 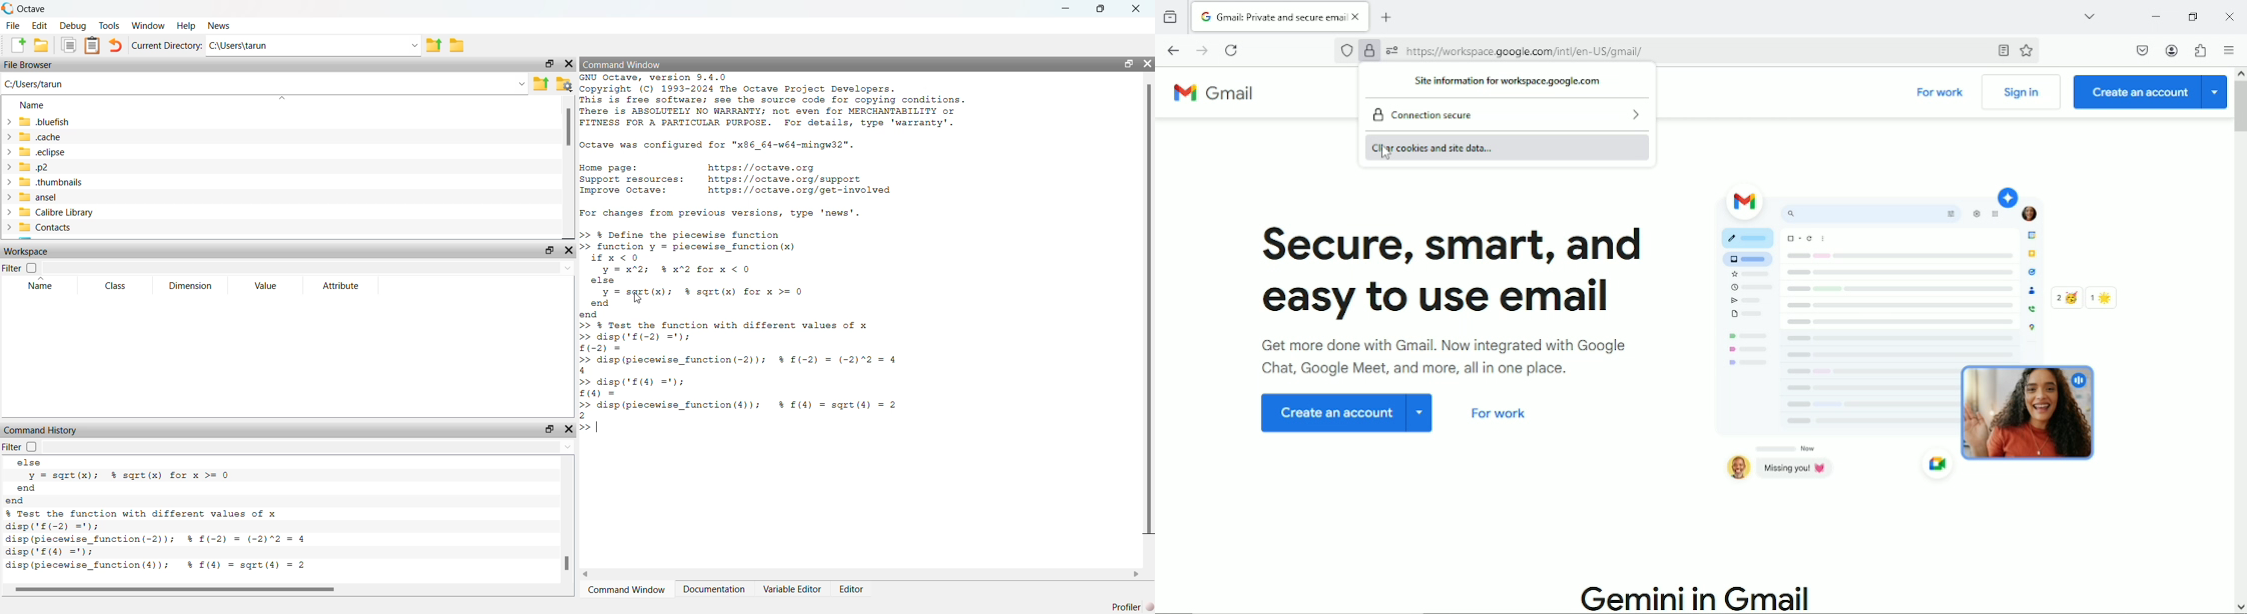 I want to click on Browse directories, so click(x=457, y=45).